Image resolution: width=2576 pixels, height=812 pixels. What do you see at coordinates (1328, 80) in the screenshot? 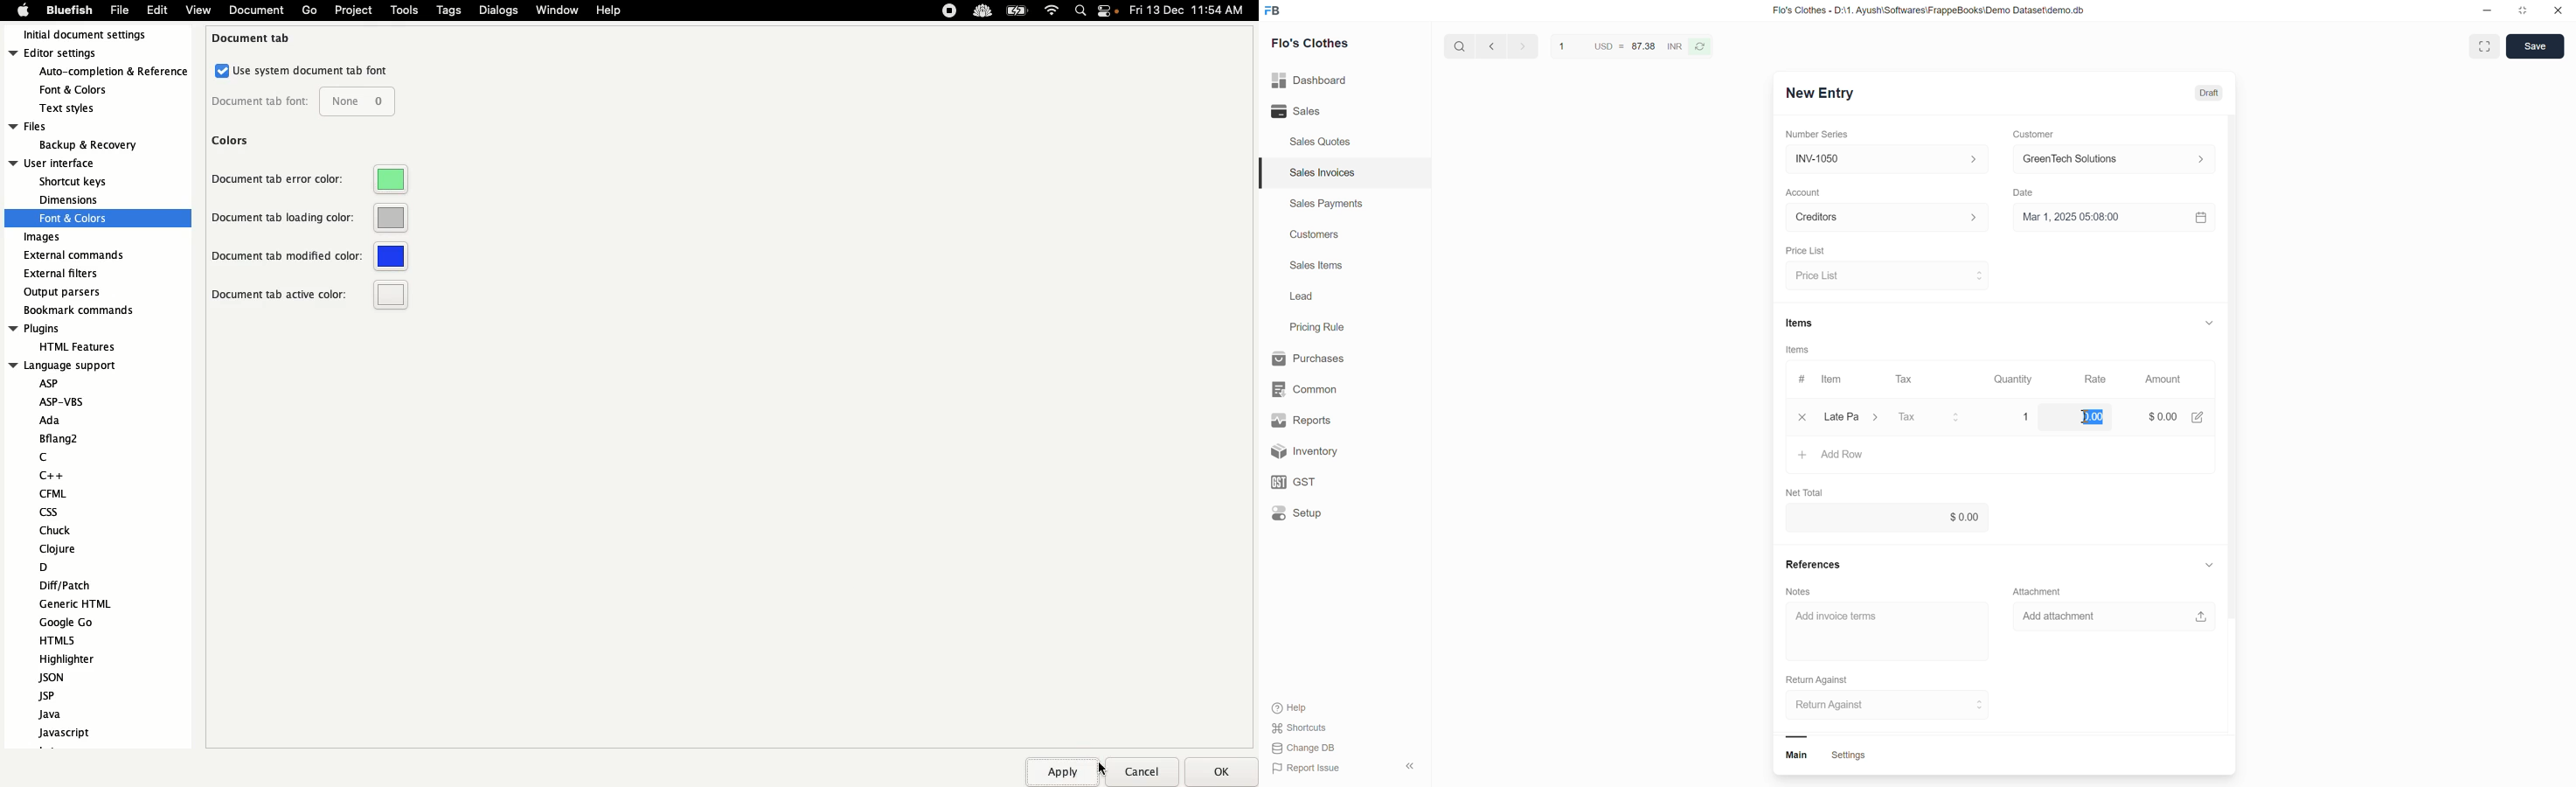
I see `Dashboard ` at bounding box center [1328, 80].